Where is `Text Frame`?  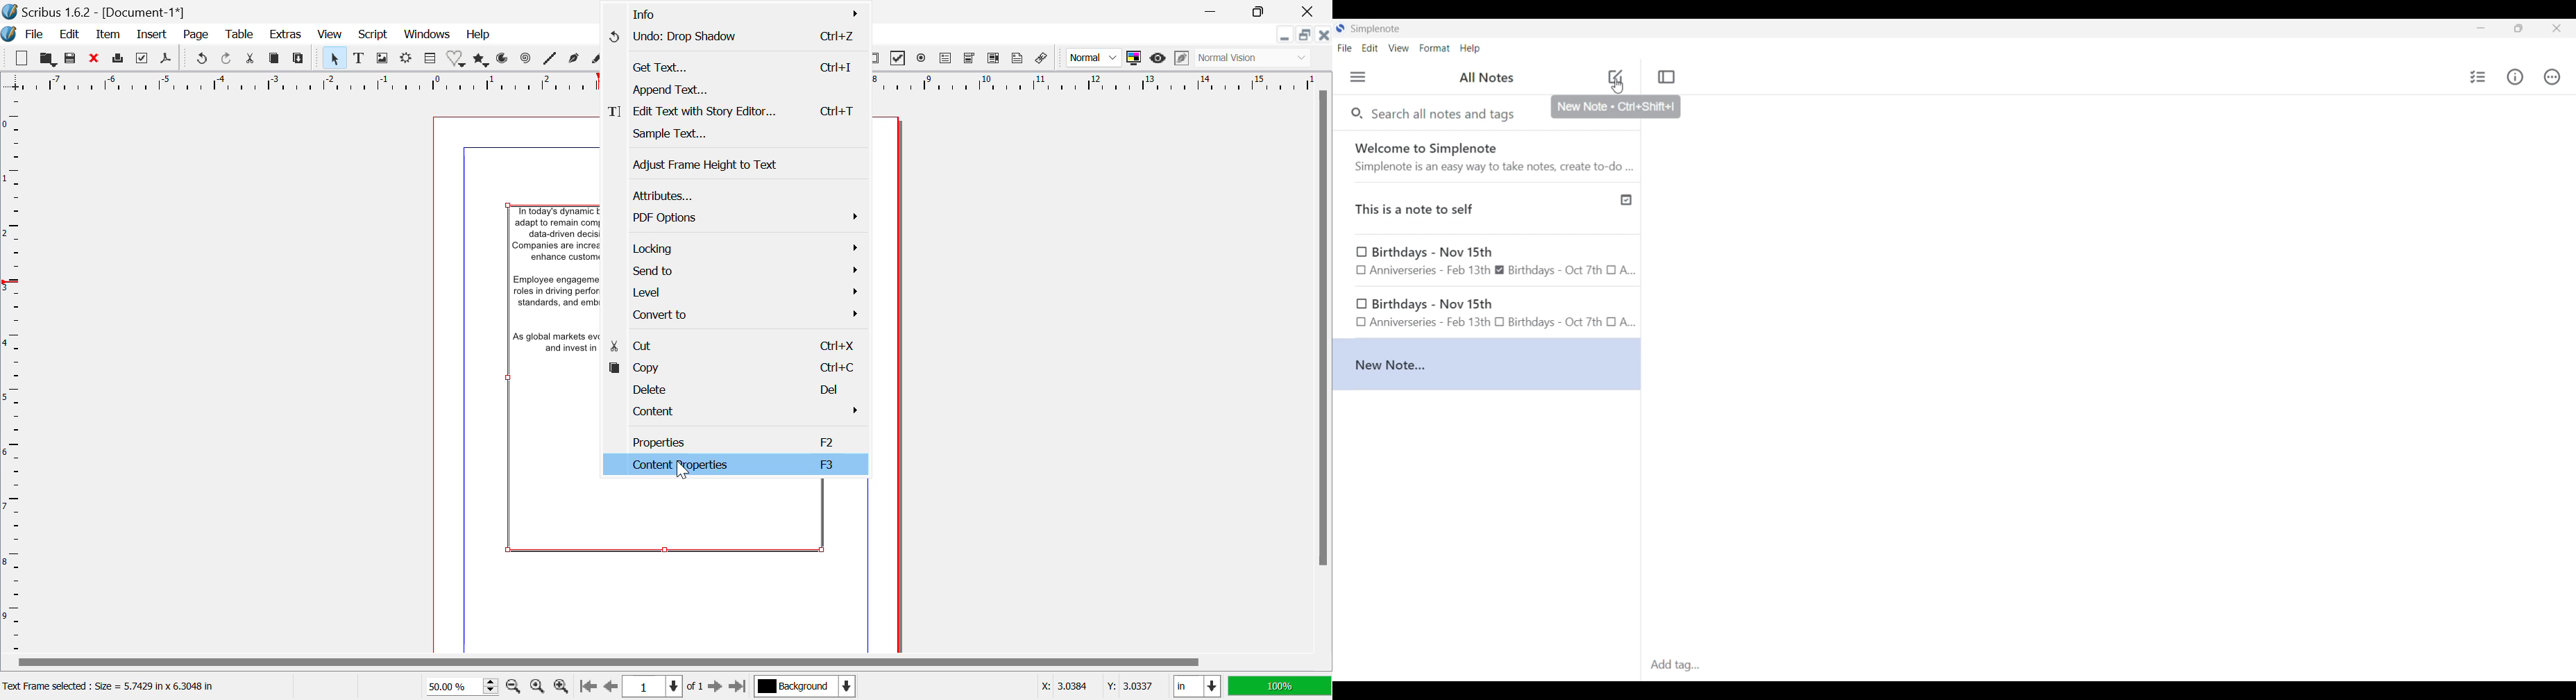
Text Frame is located at coordinates (359, 58).